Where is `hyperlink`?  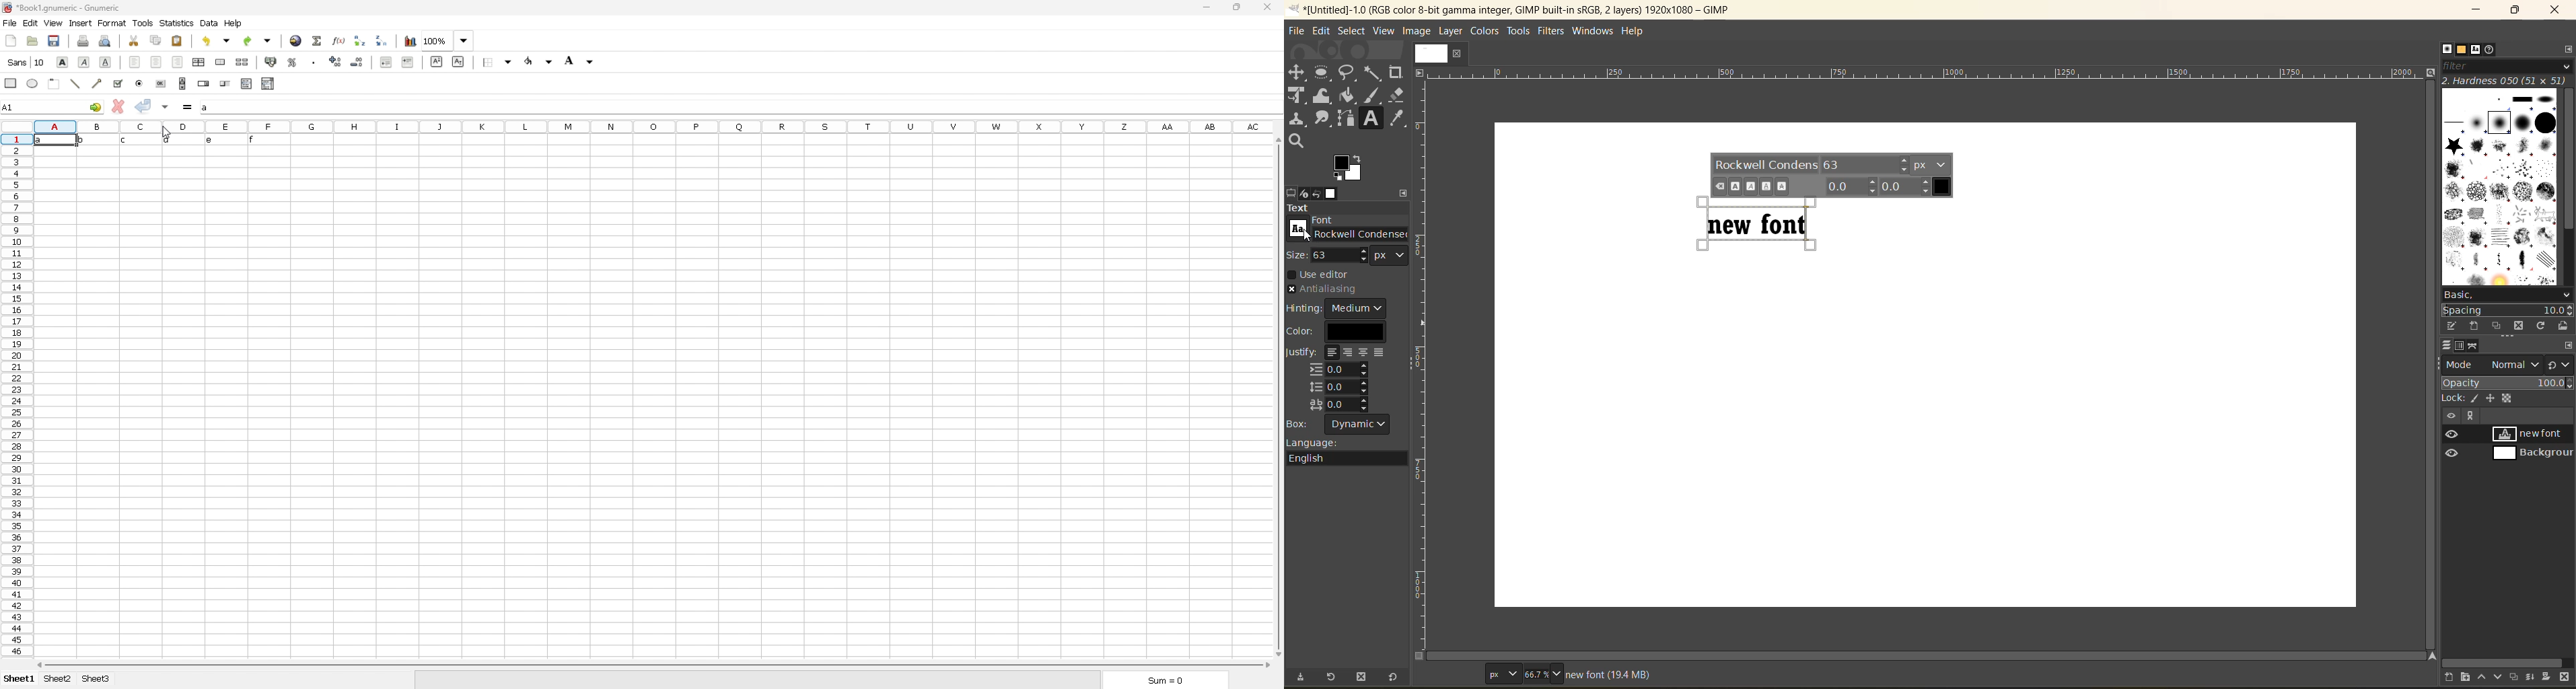
hyperlink is located at coordinates (296, 41).